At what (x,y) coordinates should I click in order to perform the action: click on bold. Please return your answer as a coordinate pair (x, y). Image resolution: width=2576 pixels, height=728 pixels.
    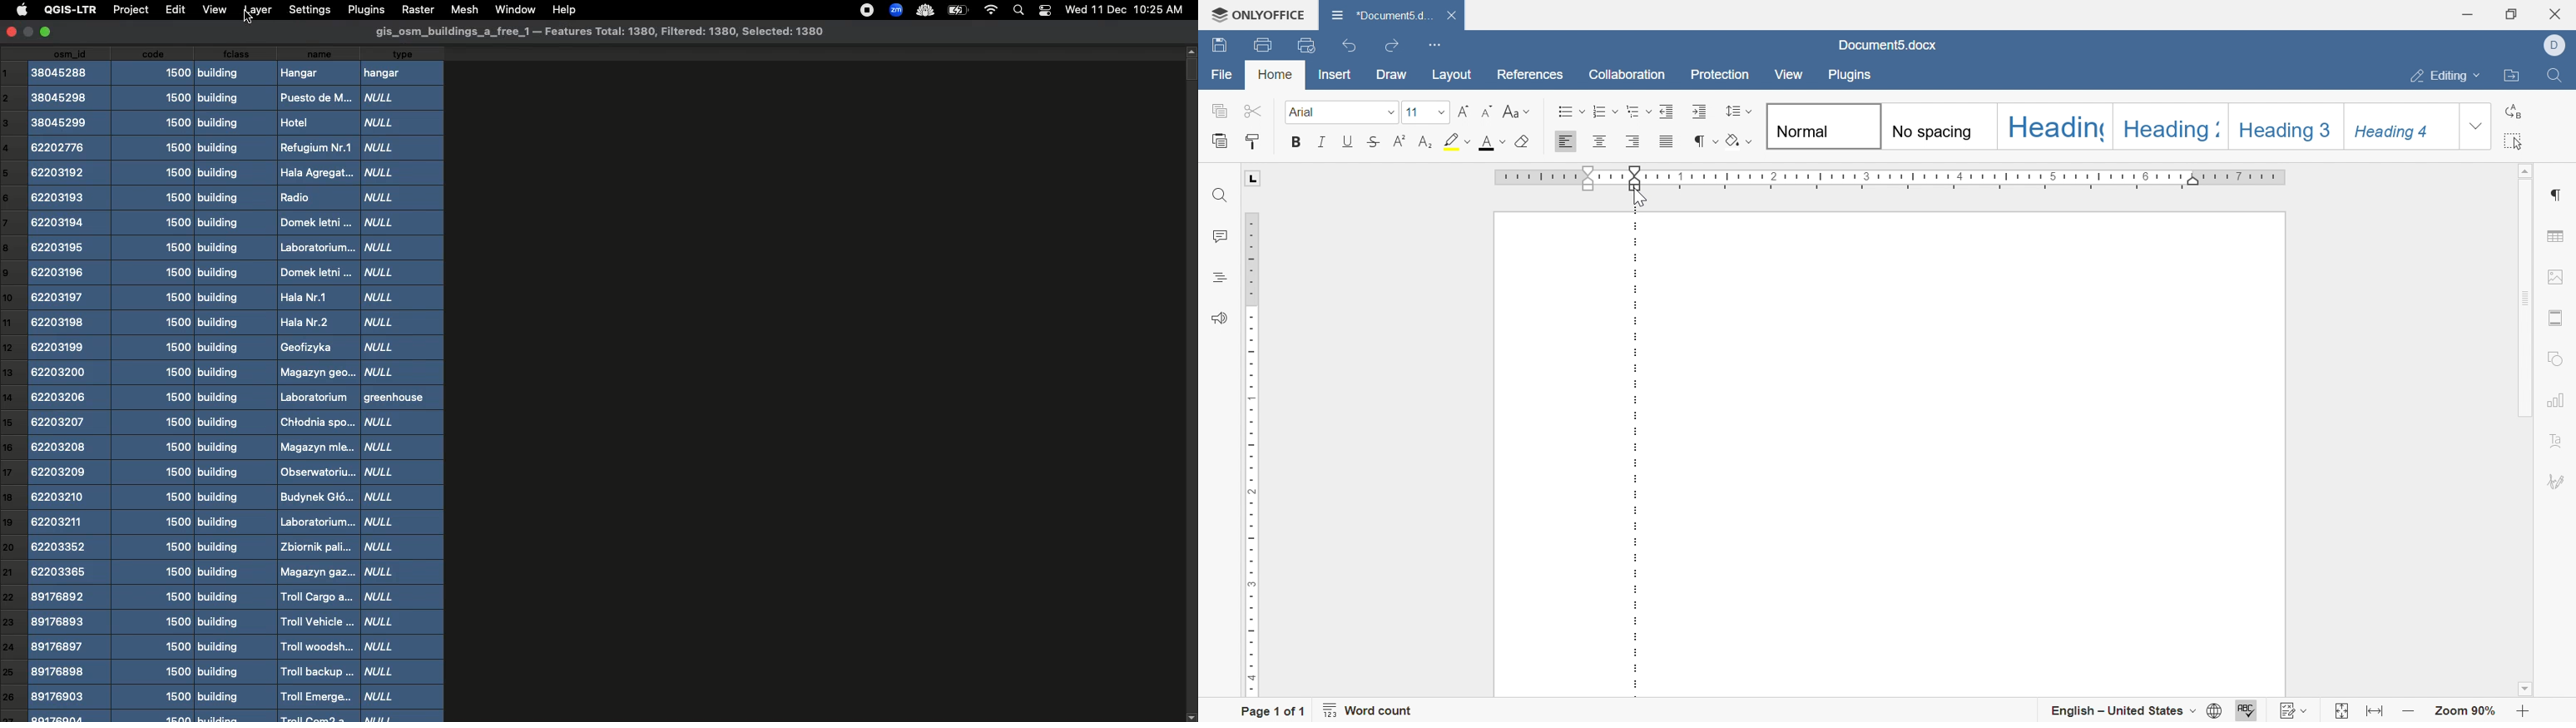
    Looking at the image, I should click on (1294, 141).